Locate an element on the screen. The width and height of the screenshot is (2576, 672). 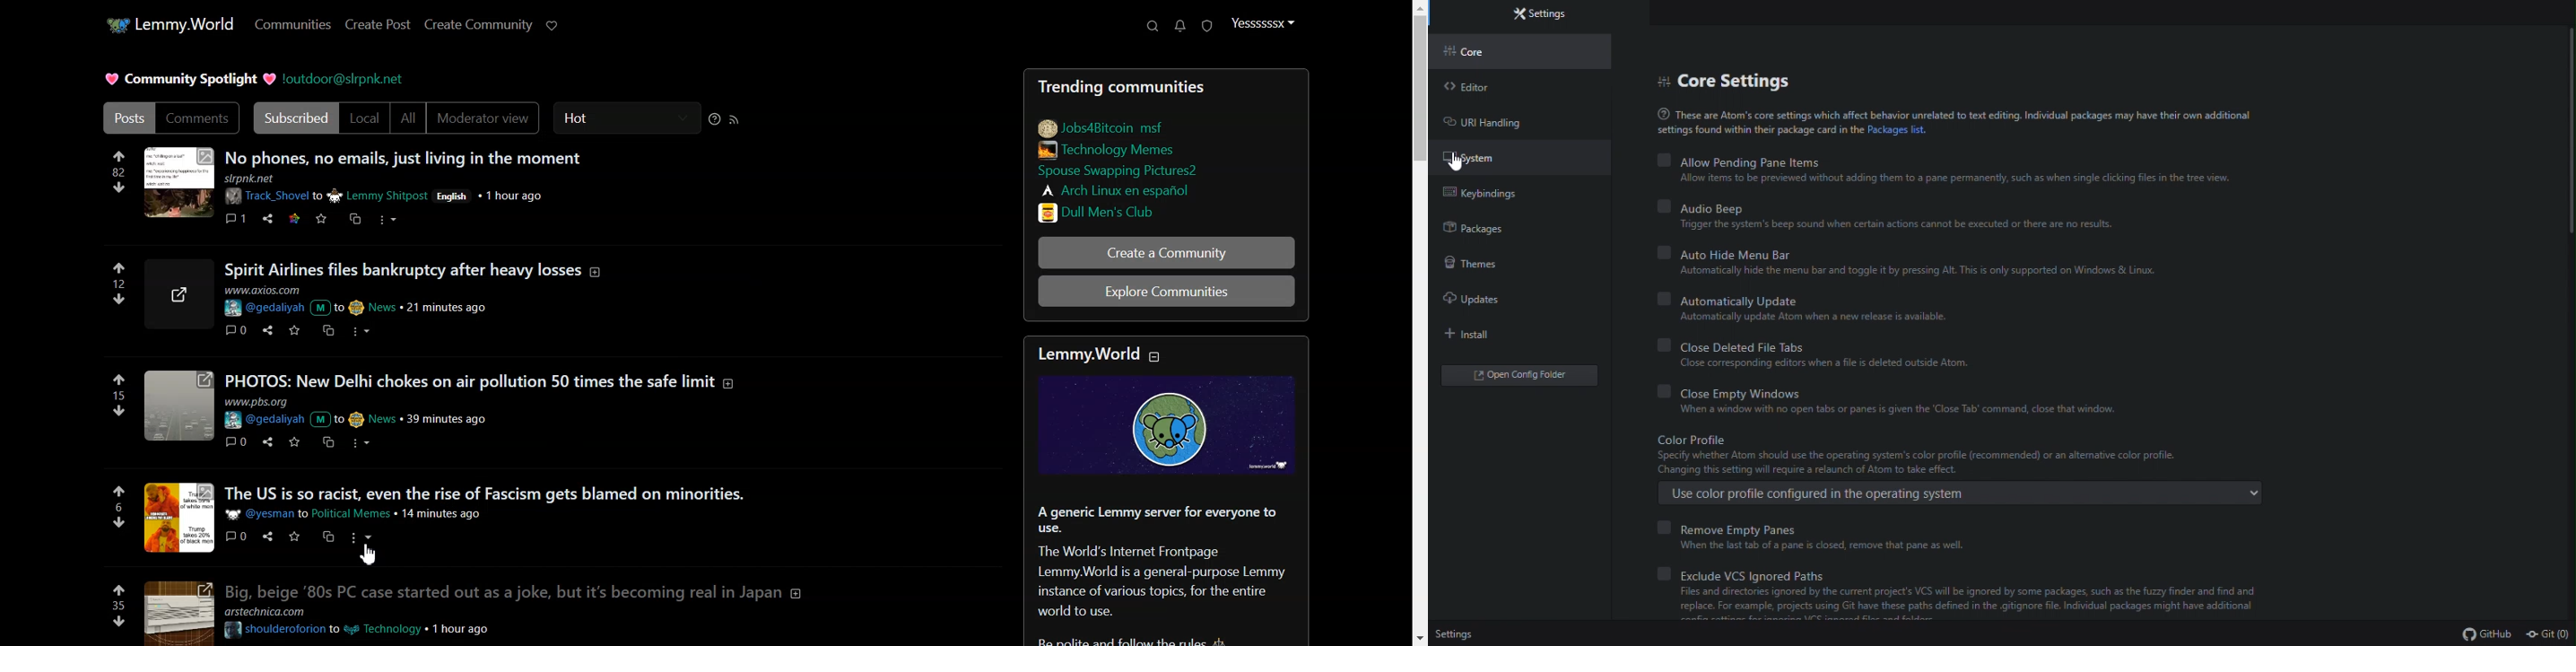
post is located at coordinates (522, 591).